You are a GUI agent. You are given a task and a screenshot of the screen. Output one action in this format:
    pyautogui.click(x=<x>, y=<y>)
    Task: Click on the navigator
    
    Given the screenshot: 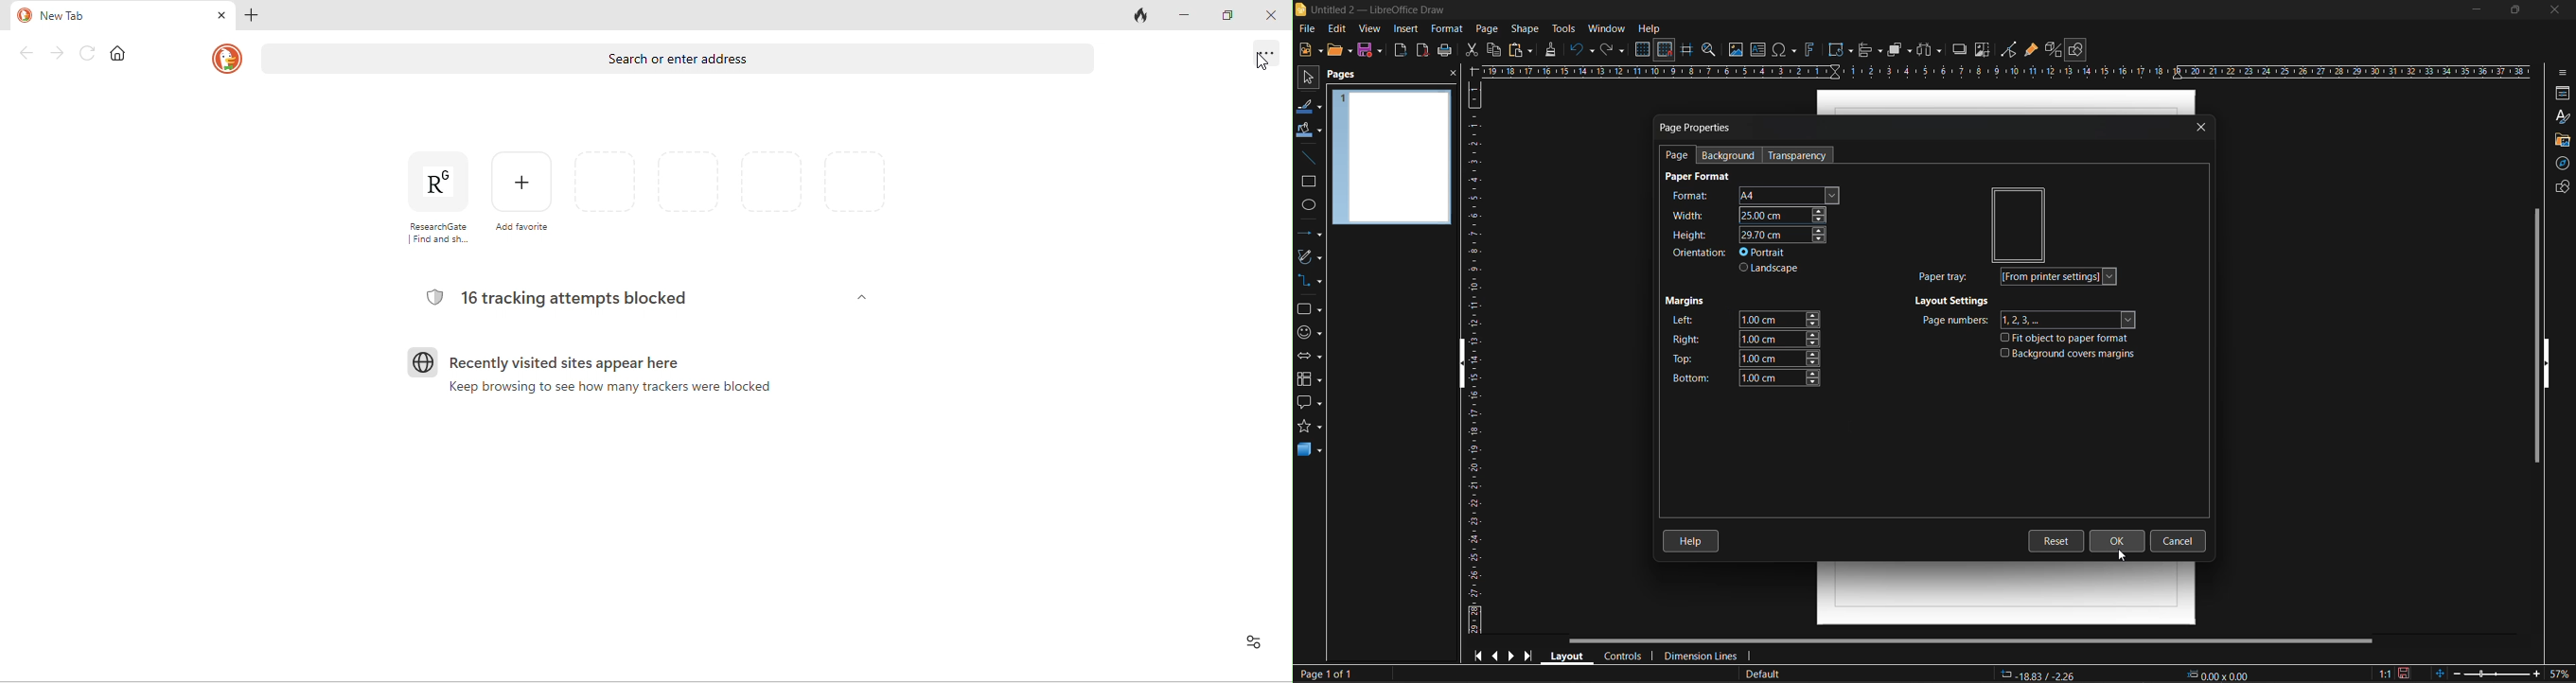 What is the action you would take?
    pyautogui.click(x=2561, y=164)
    